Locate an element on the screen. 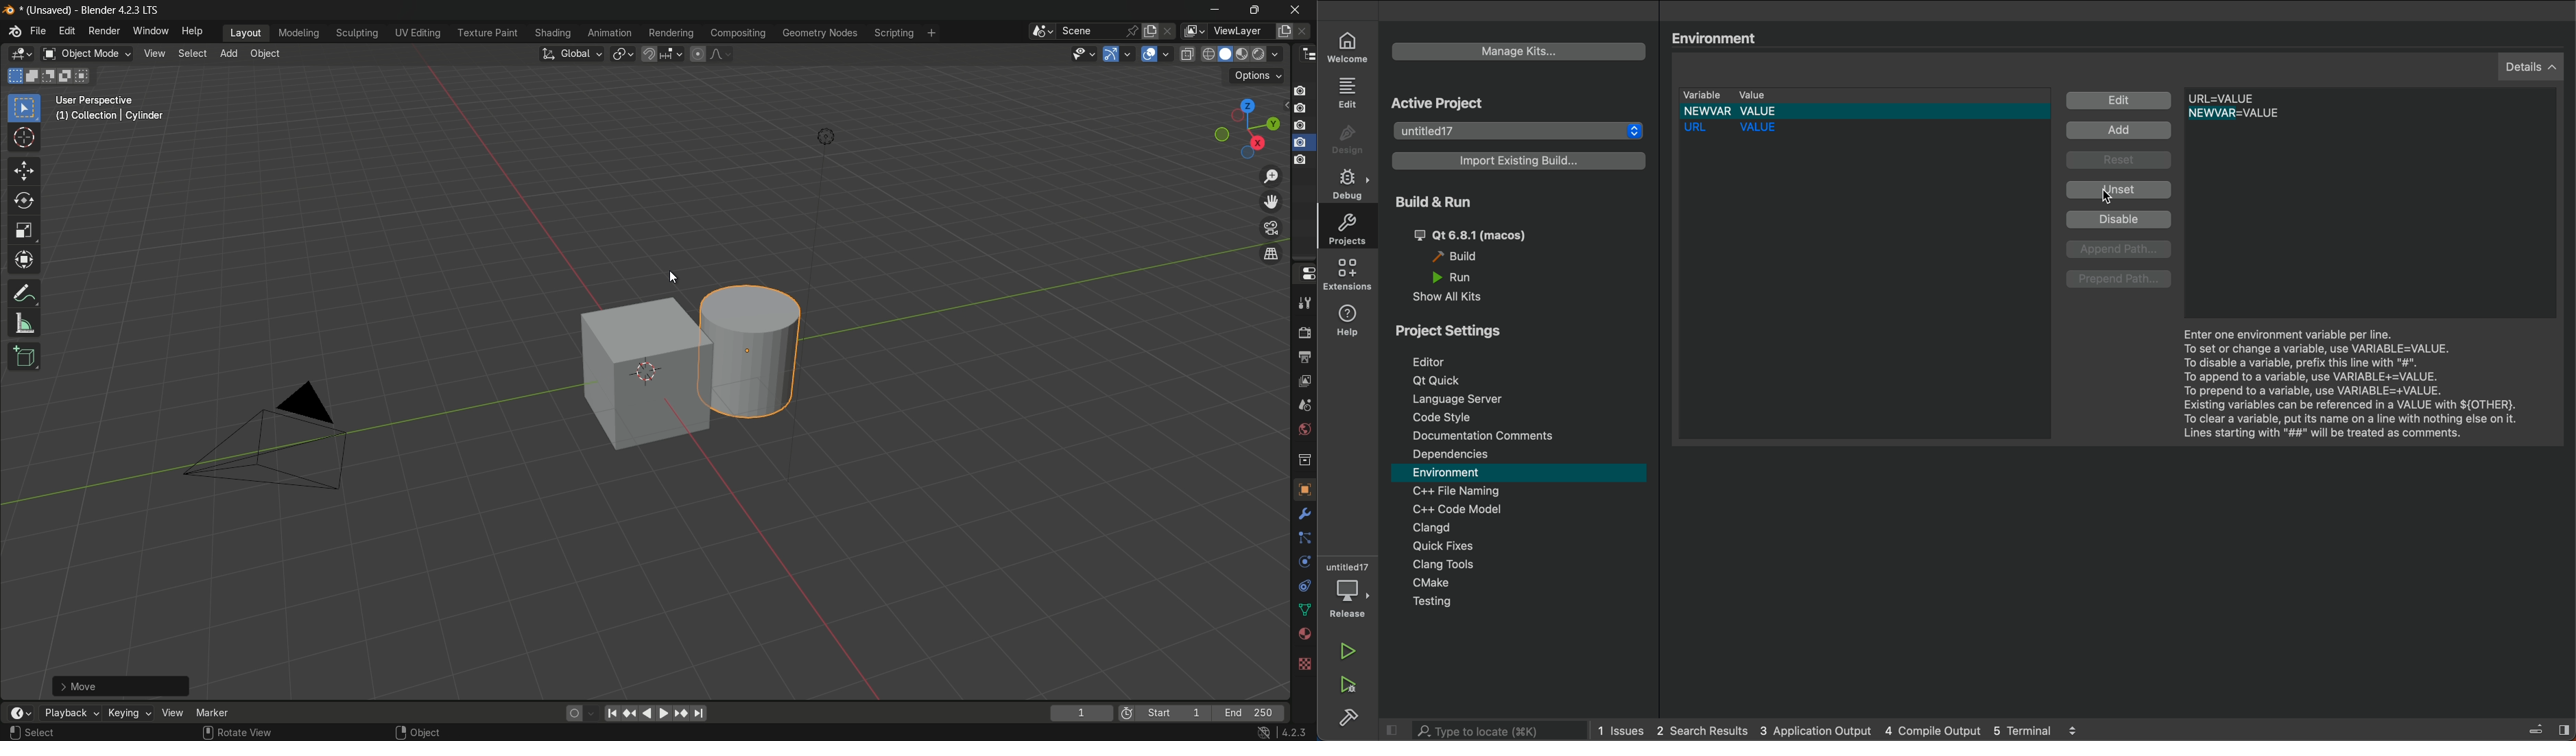 This screenshot has height=756, width=2576. background is located at coordinates (1304, 665).